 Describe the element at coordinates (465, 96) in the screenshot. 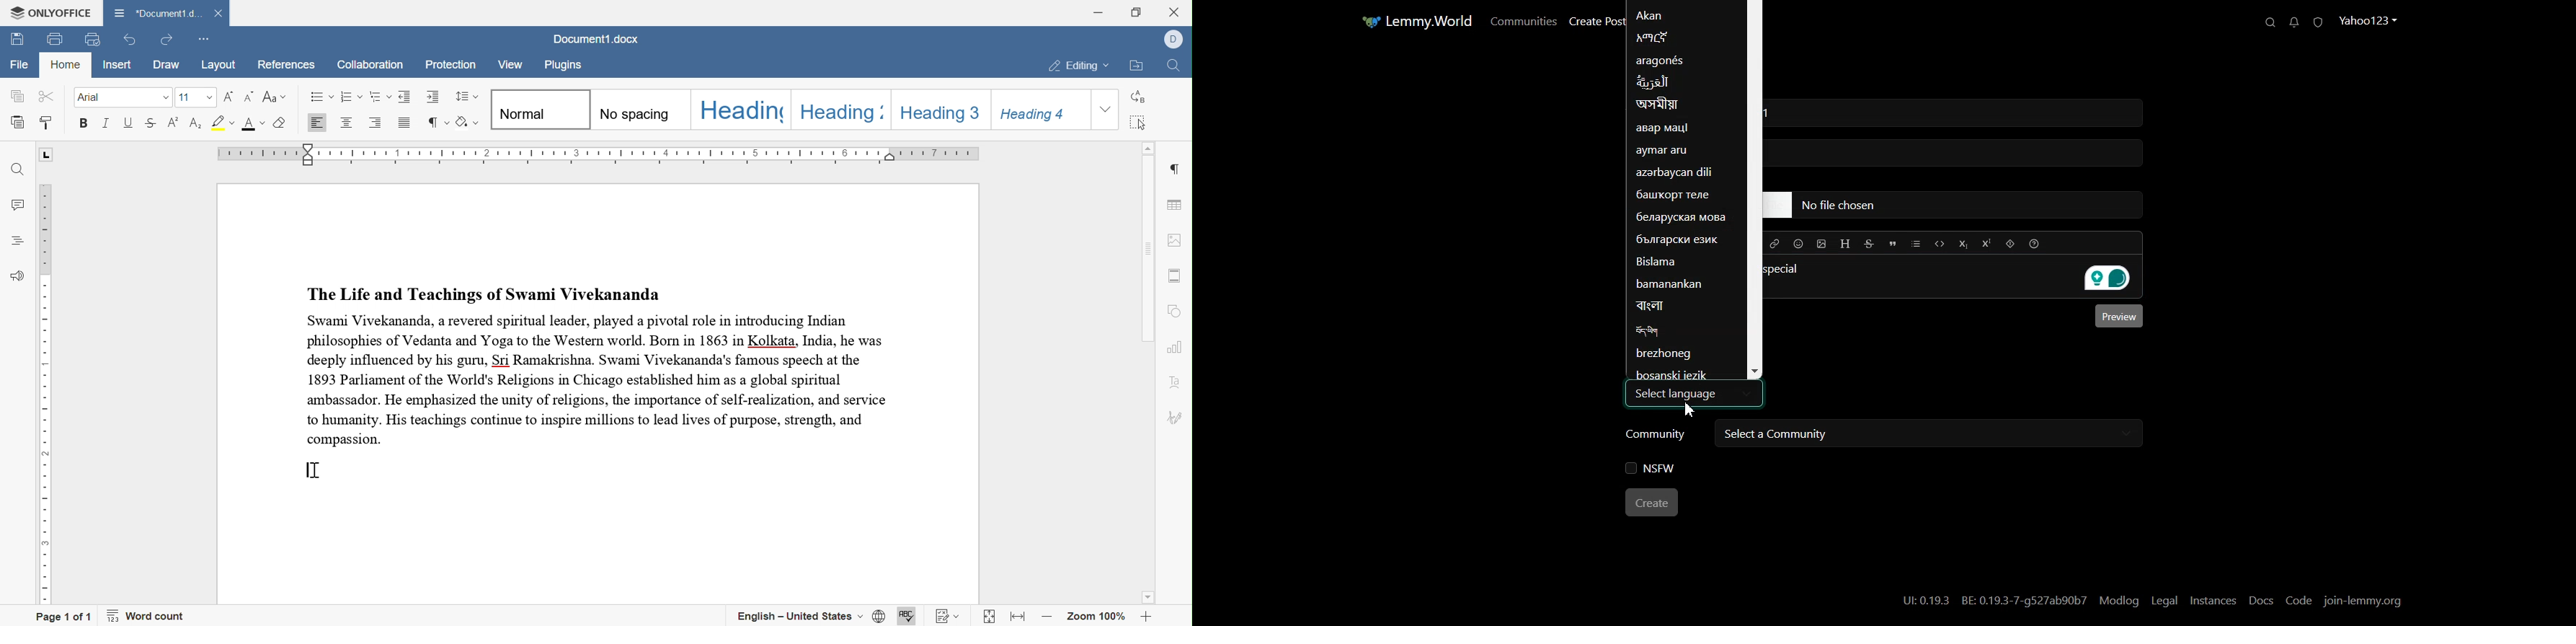

I see `line spacing` at that location.